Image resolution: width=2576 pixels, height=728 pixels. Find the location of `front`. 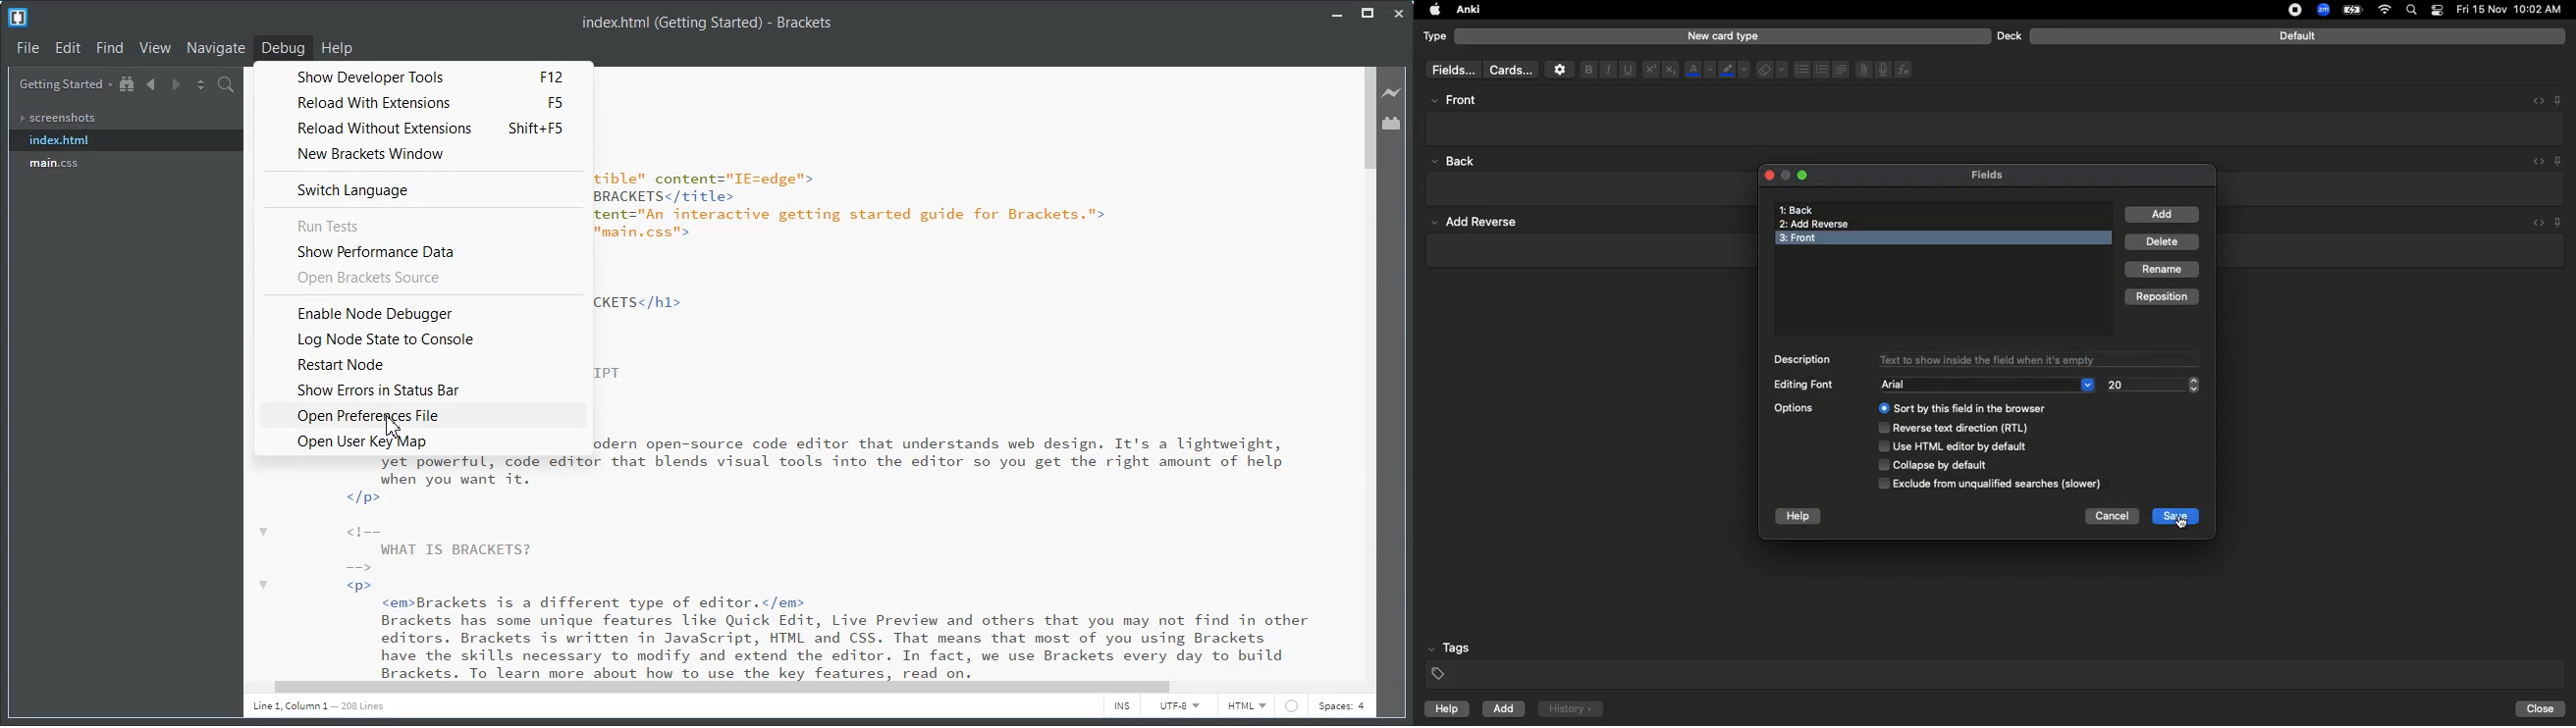

front is located at coordinates (1820, 238).